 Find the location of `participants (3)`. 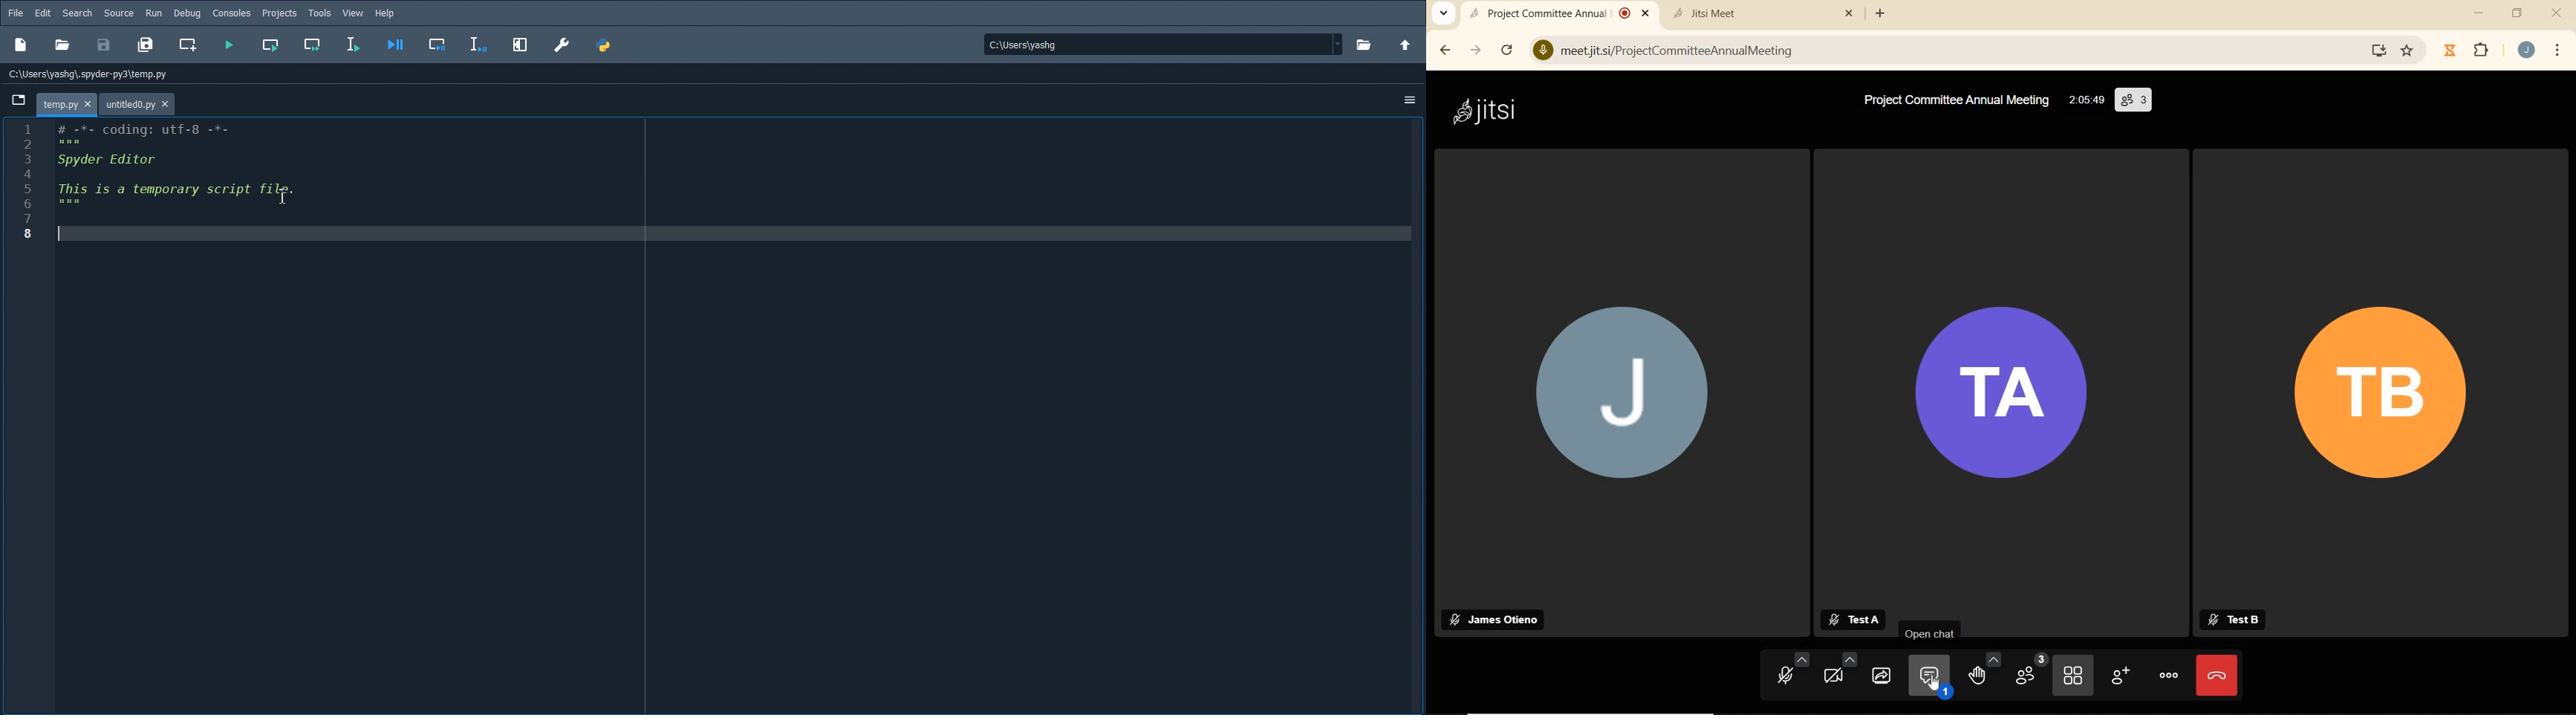

participants (3) is located at coordinates (2031, 671).